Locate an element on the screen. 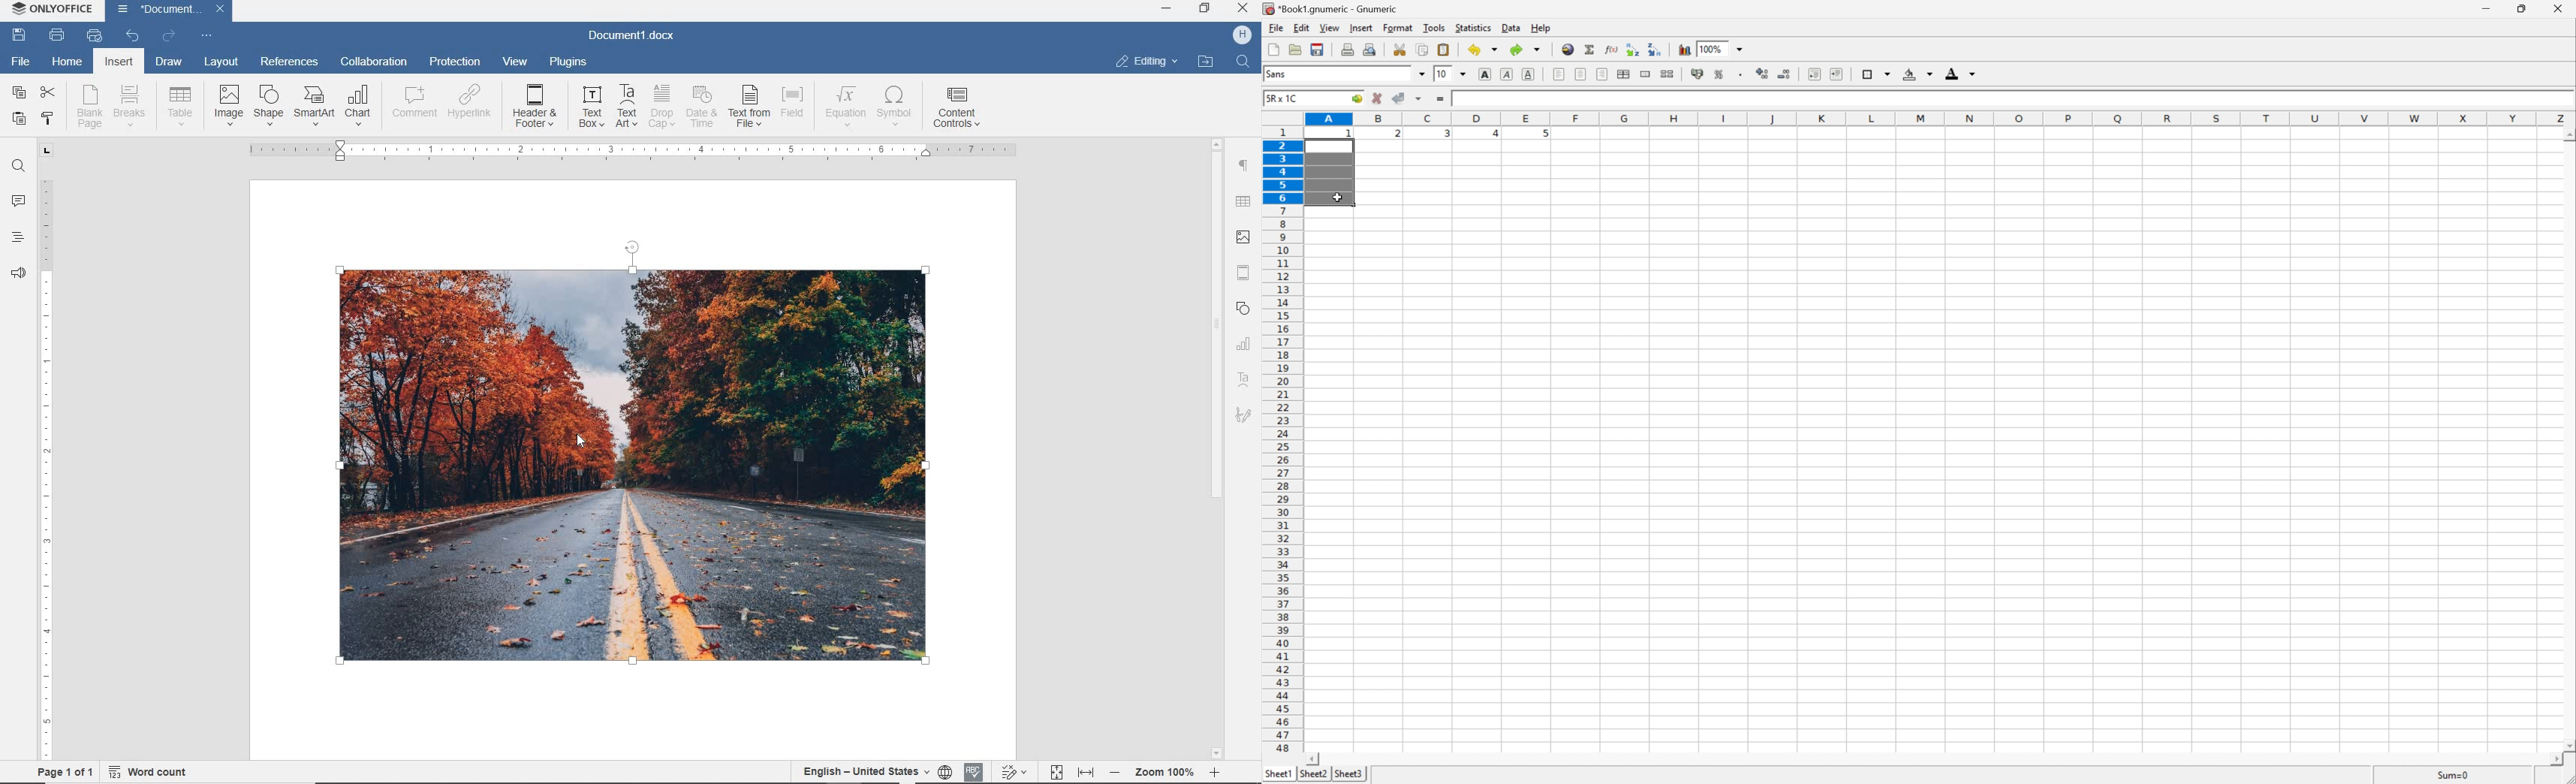 Image resolution: width=2576 pixels, height=784 pixels. set document language is located at coordinates (944, 772).